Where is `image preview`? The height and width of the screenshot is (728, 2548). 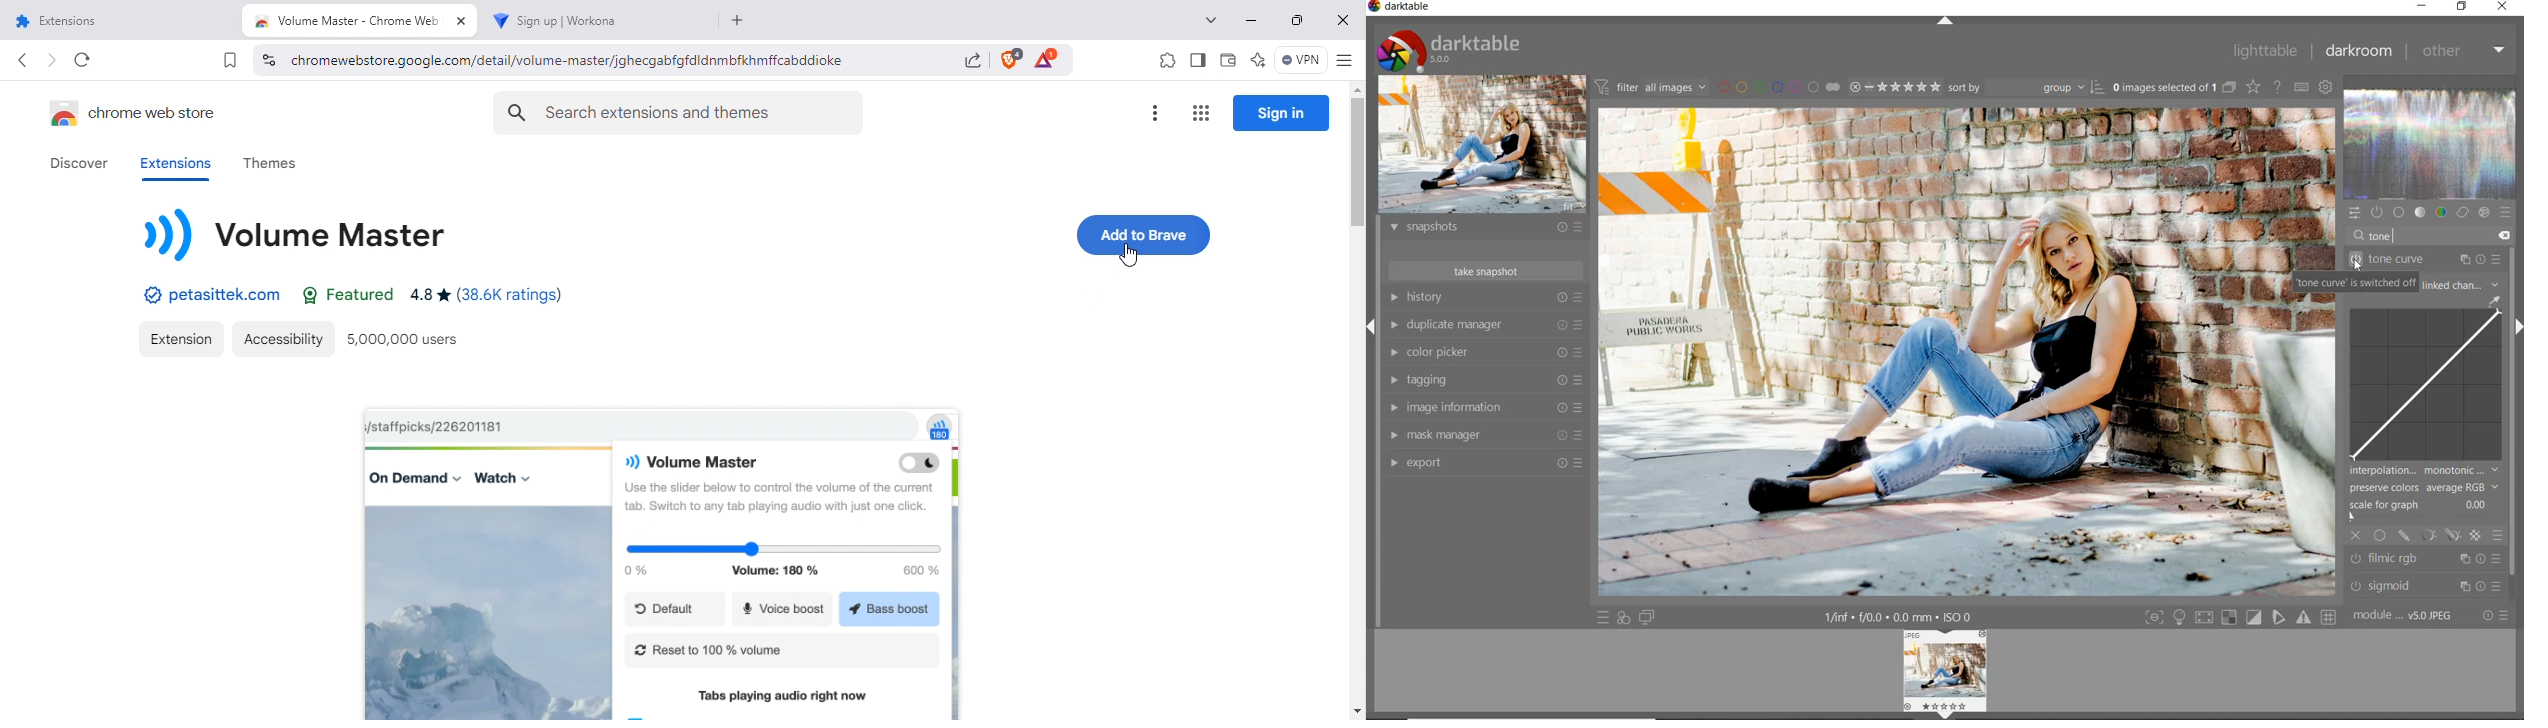 image preview is located at coordinates (1945, 674).